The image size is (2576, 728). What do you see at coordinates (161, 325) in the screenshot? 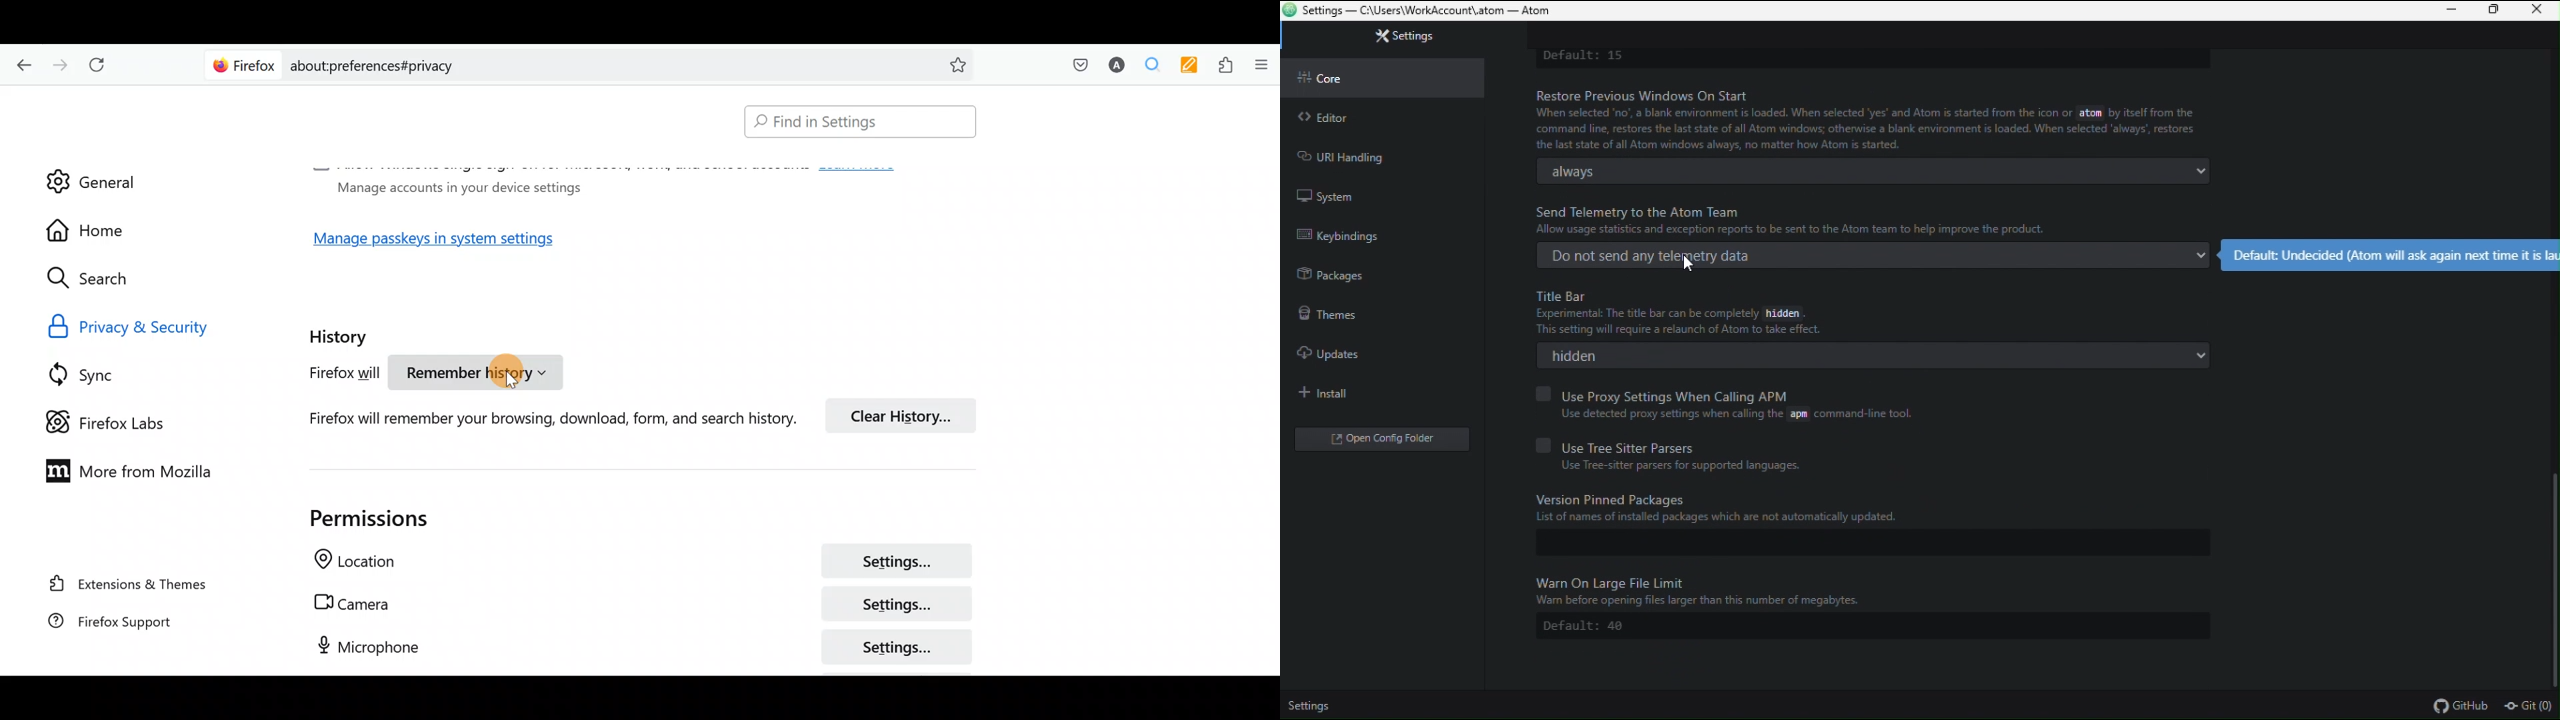
I see `Privacy & security` at bounding box center [161, 325].